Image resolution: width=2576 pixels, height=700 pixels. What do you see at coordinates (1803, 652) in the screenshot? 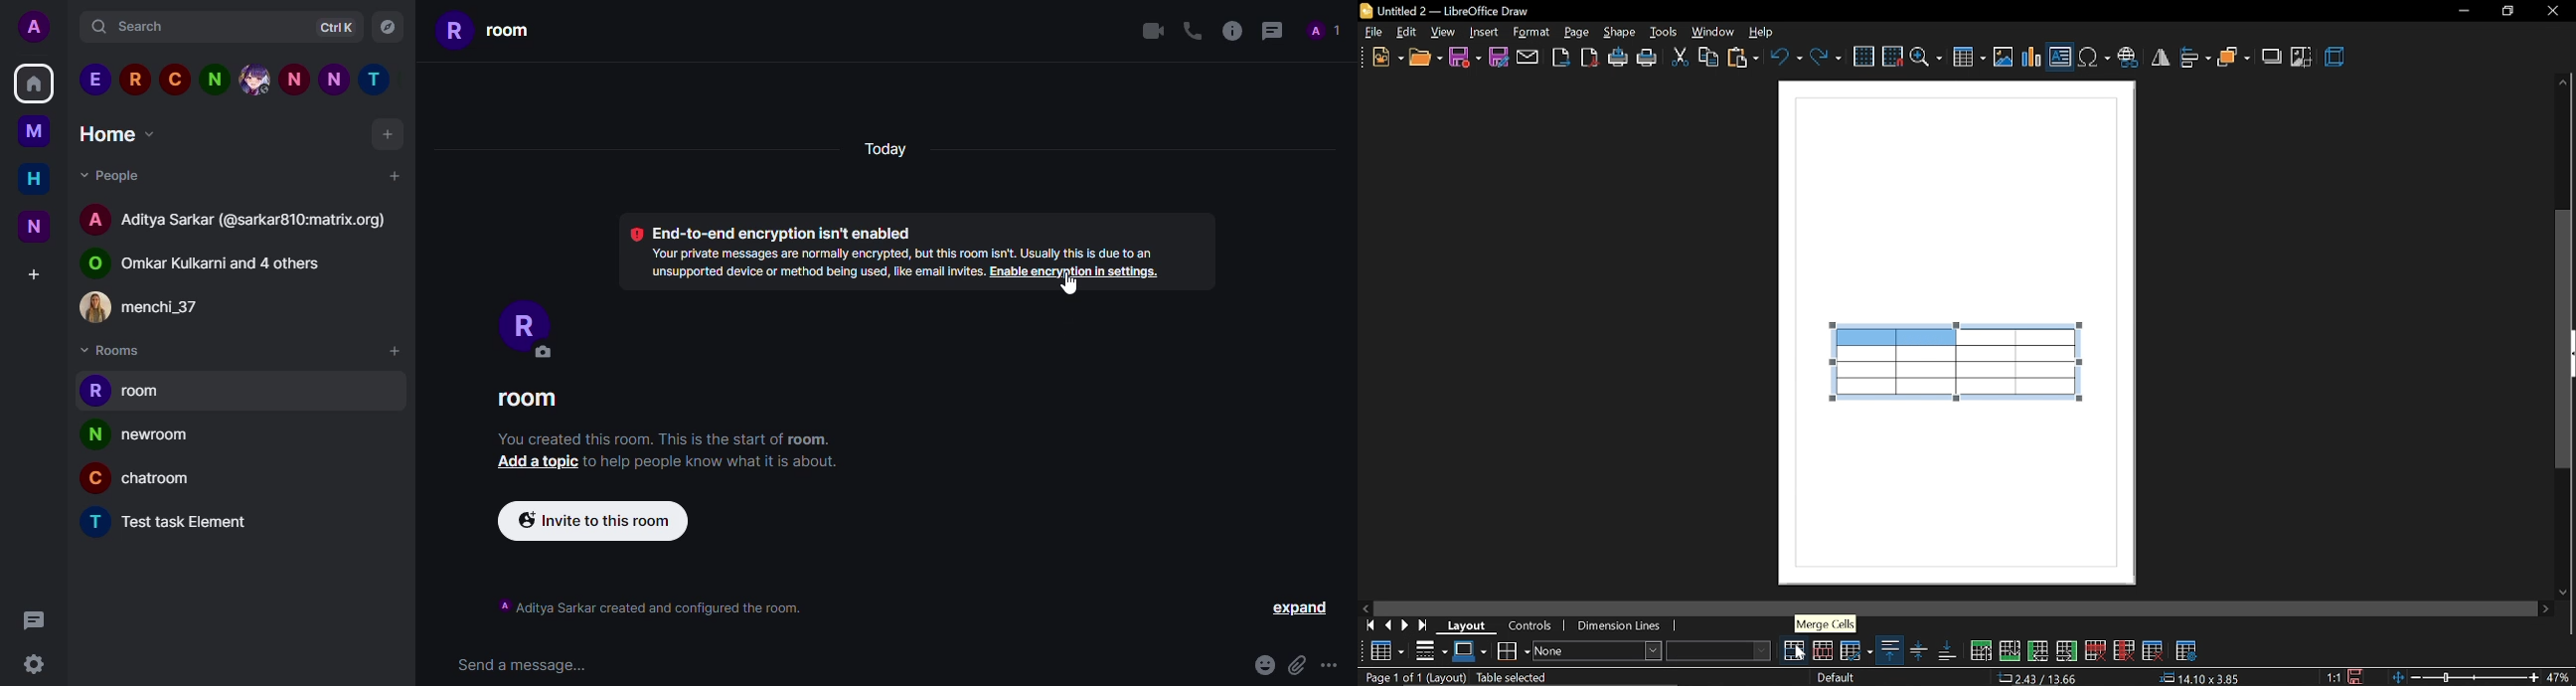
I see `Cursor` at bounding box center [1803, 652].